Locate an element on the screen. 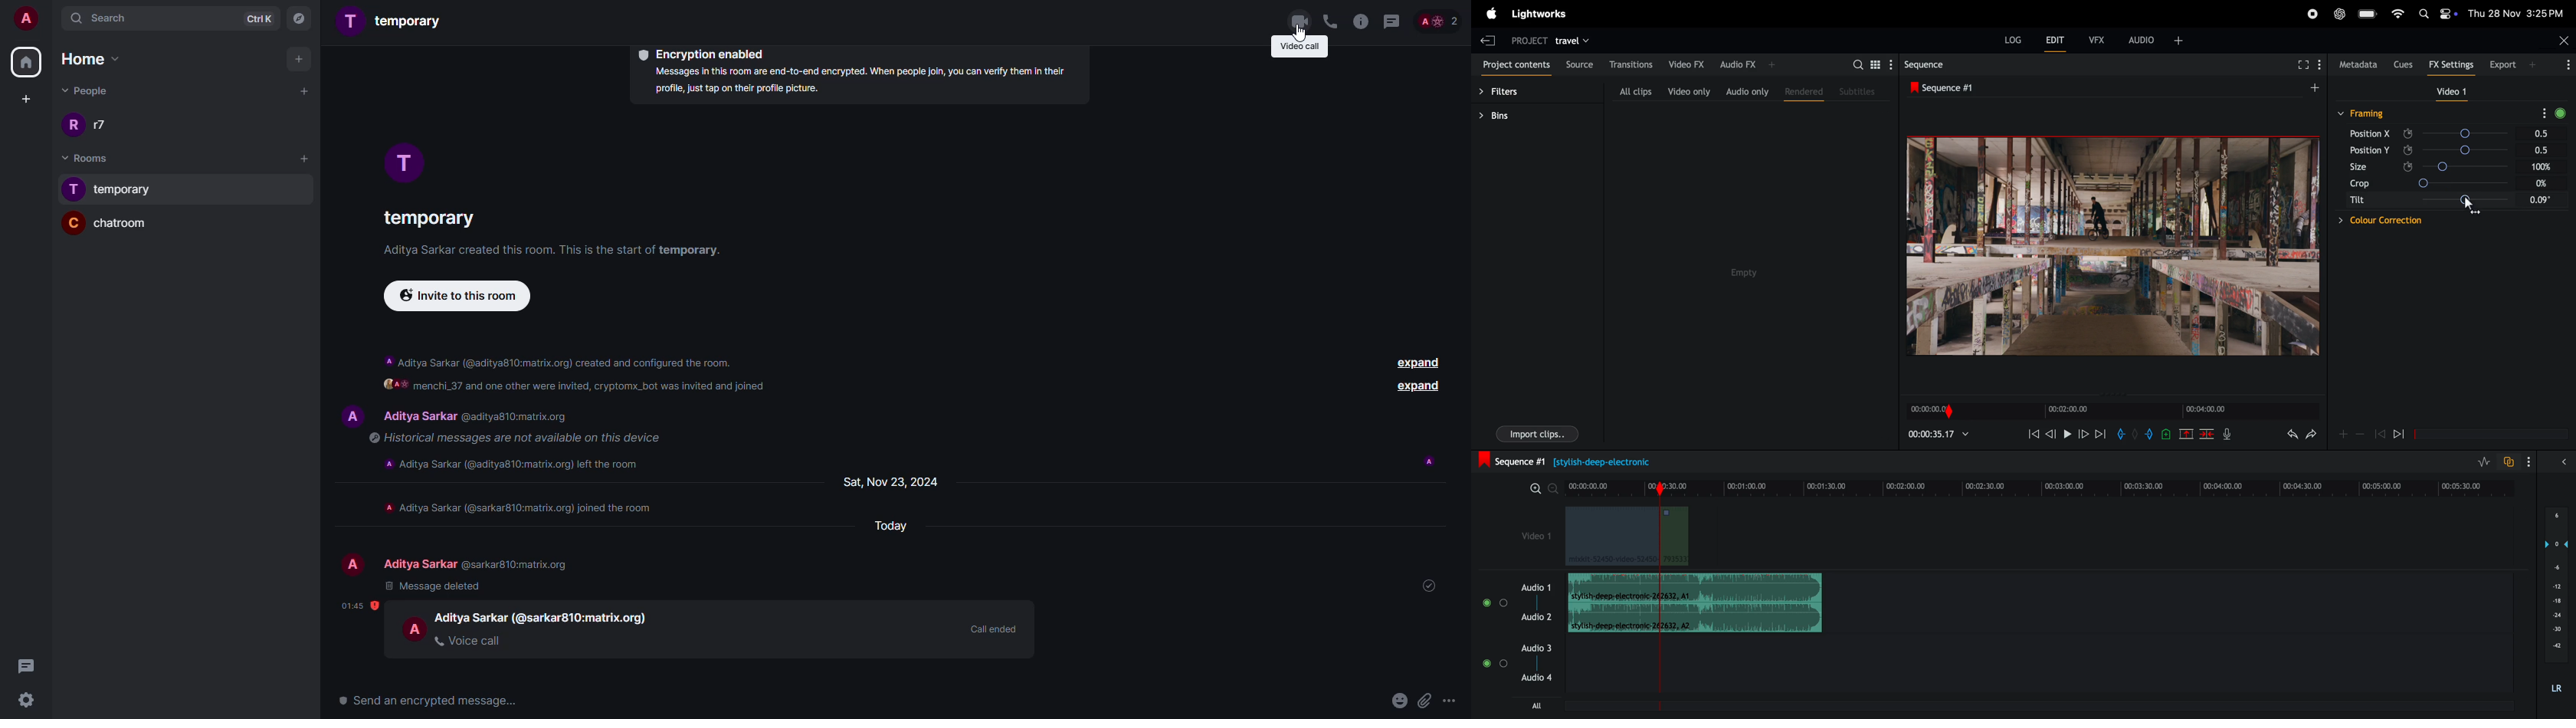 This screenshot has width=2576, height=728. Show settings menu is located at coordinates (2532, 460).